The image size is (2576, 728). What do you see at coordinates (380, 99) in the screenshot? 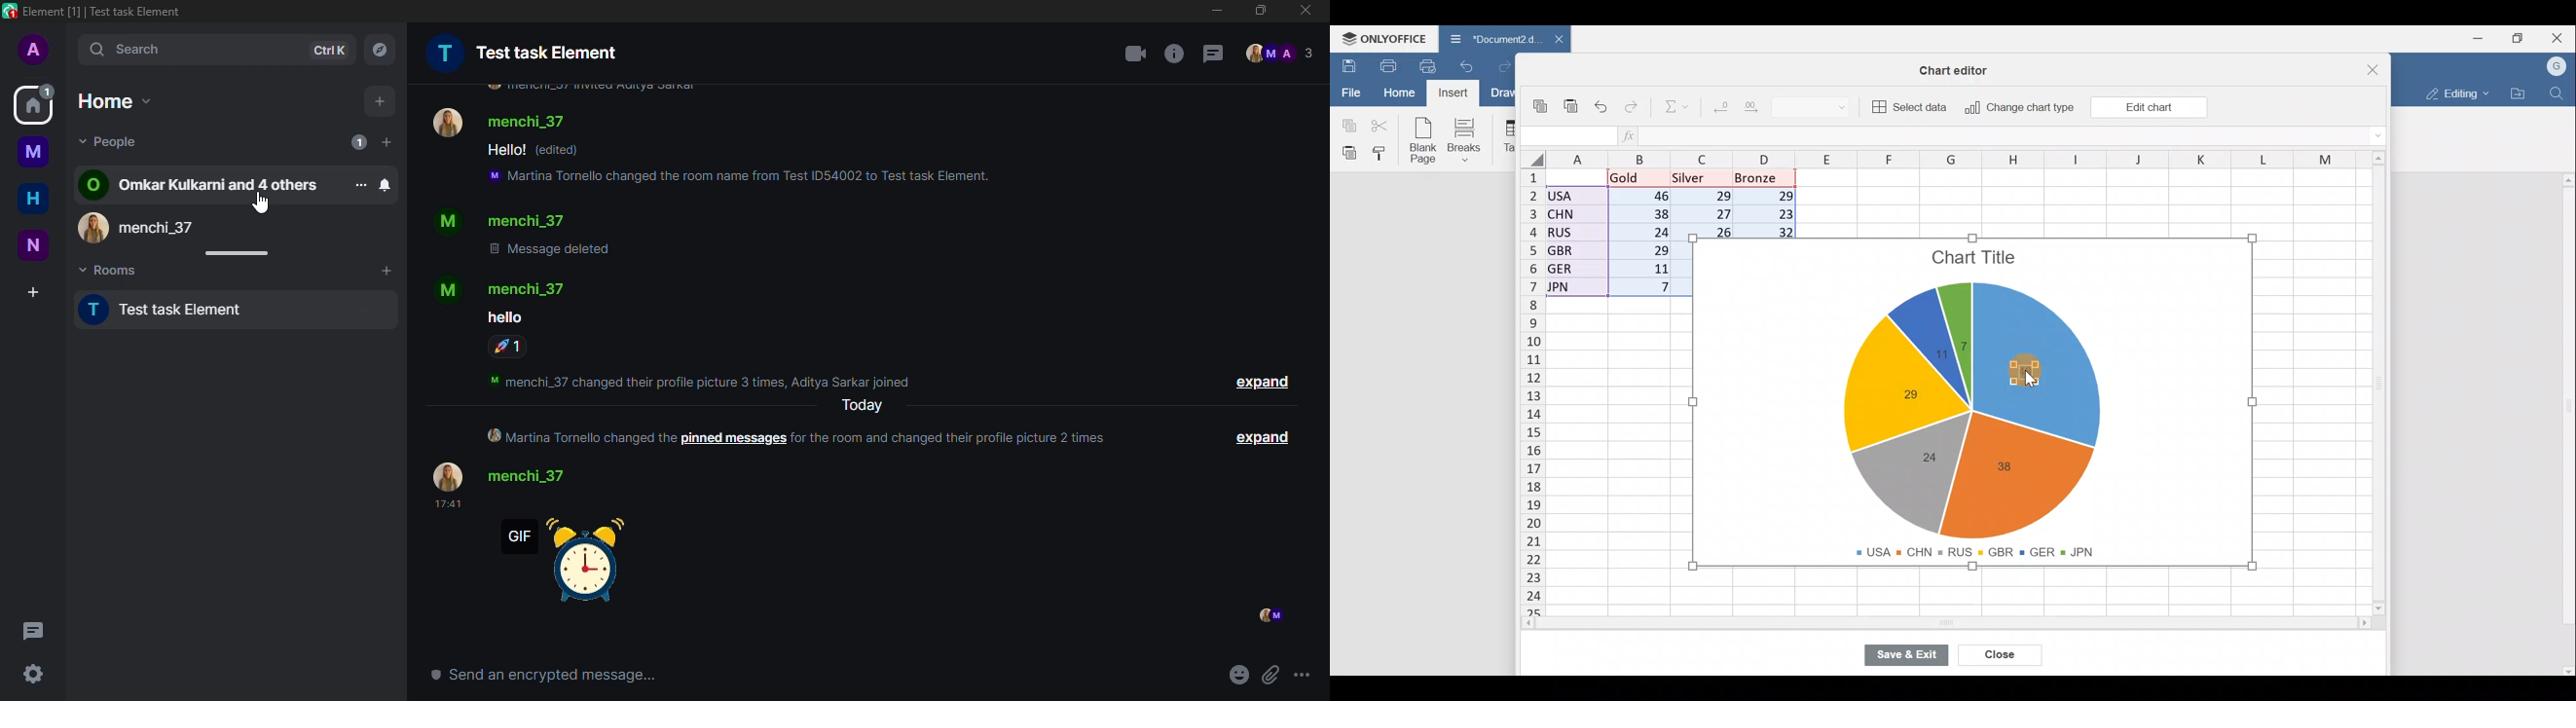
I see `add` at bounding box center [380, 99].